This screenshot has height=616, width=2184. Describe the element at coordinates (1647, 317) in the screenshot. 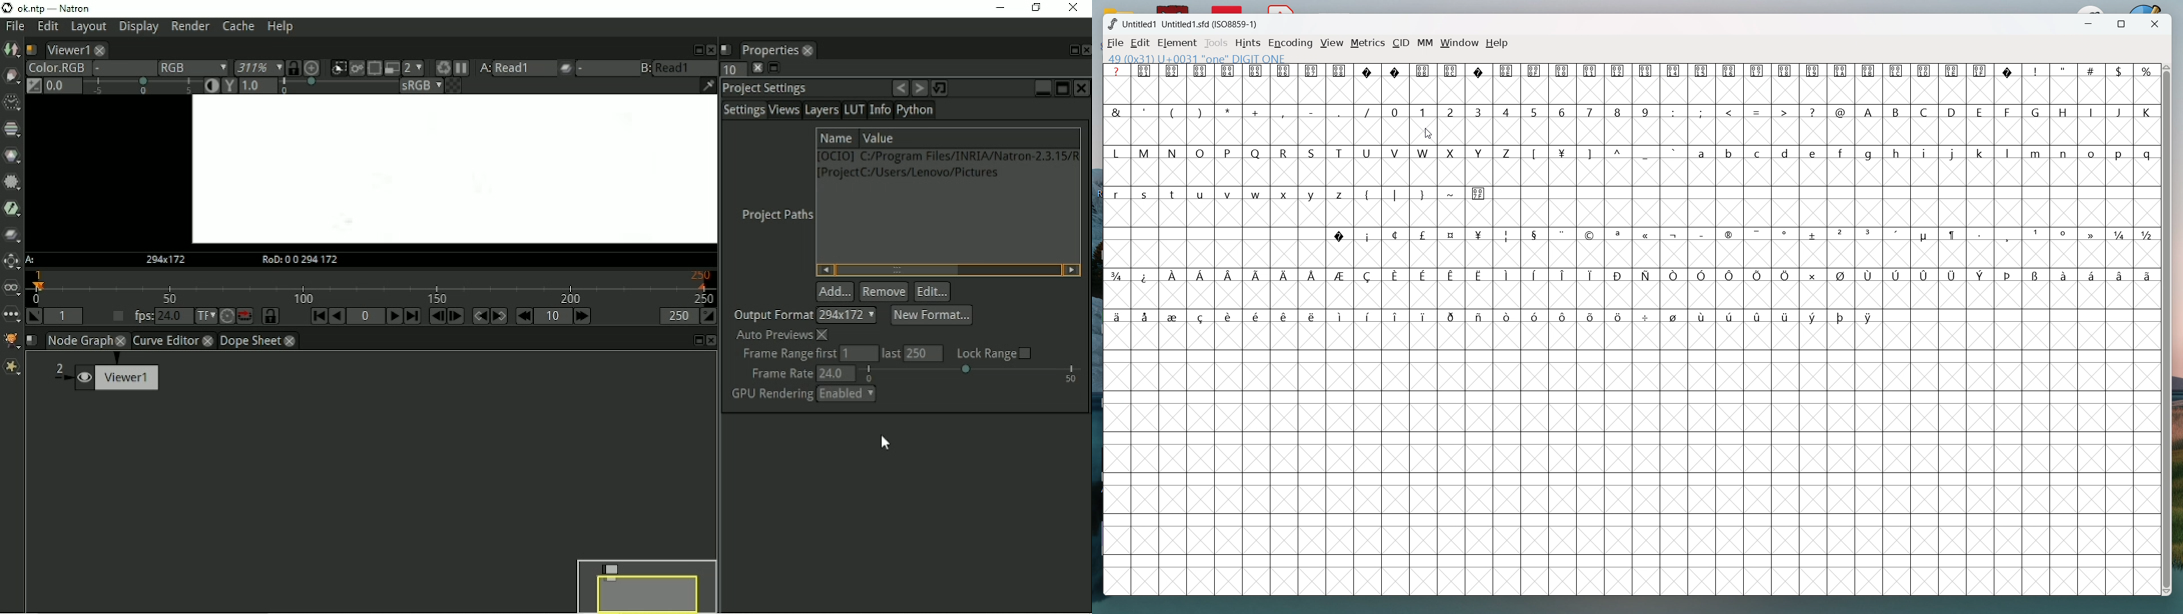

I see `symbol` at that location.